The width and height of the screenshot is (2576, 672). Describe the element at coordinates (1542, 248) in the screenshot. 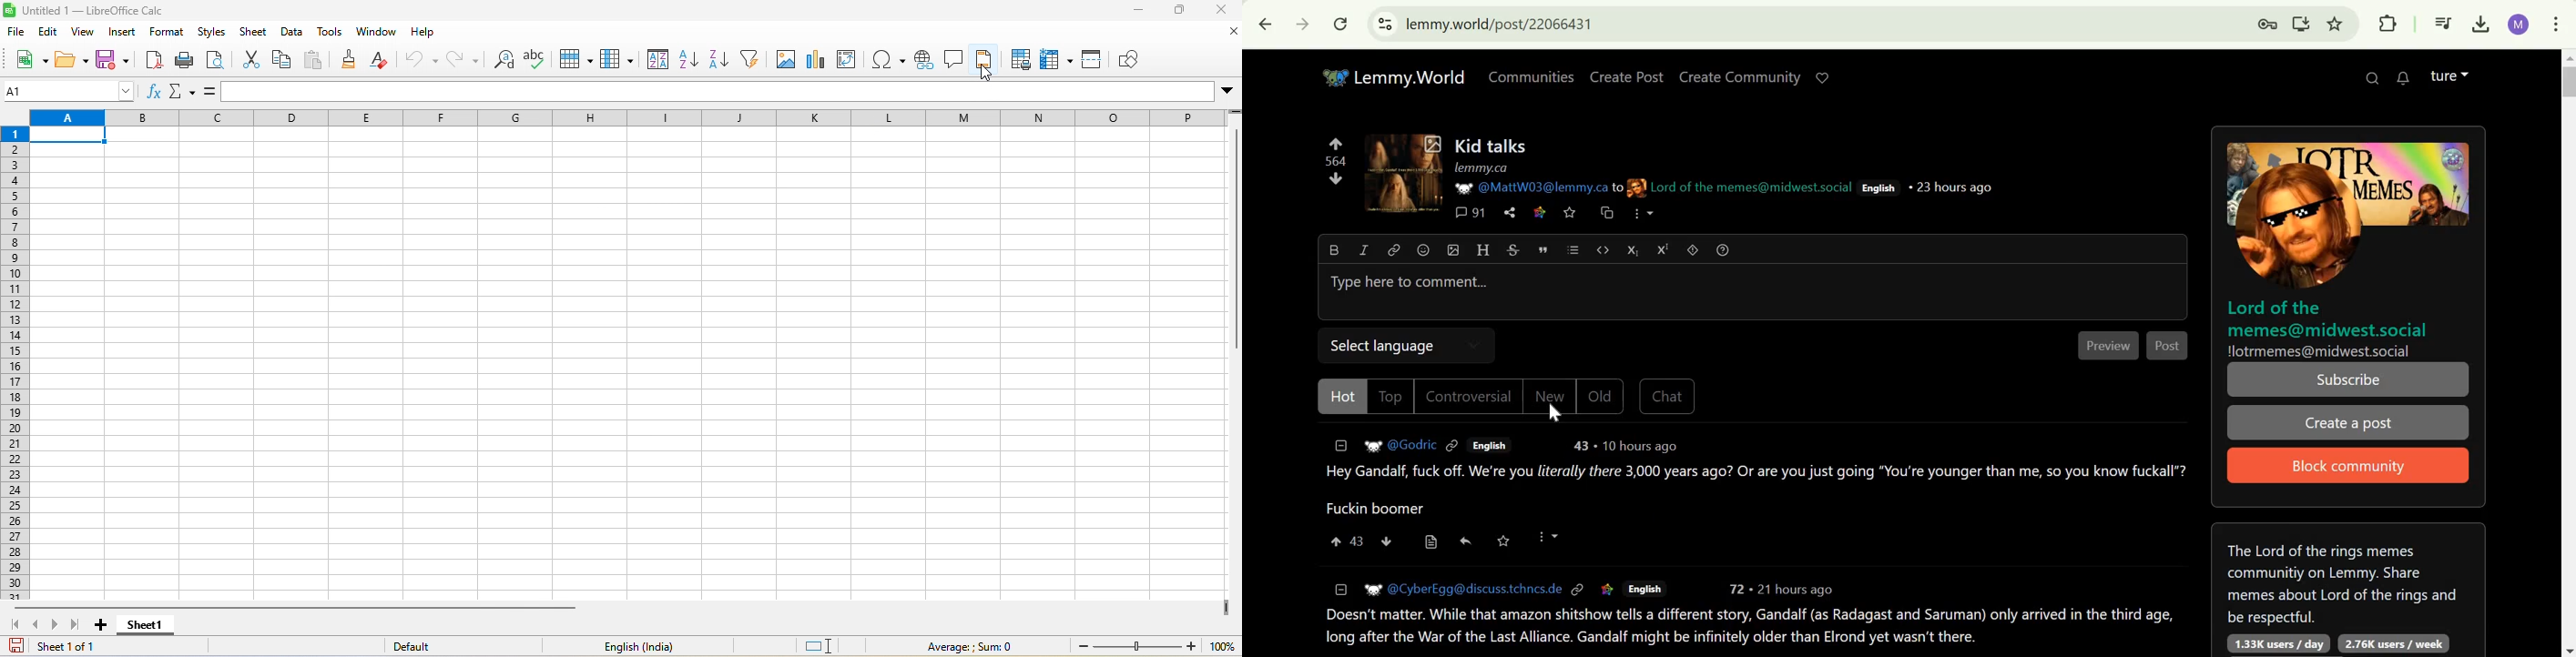

I see `quote` at that location.